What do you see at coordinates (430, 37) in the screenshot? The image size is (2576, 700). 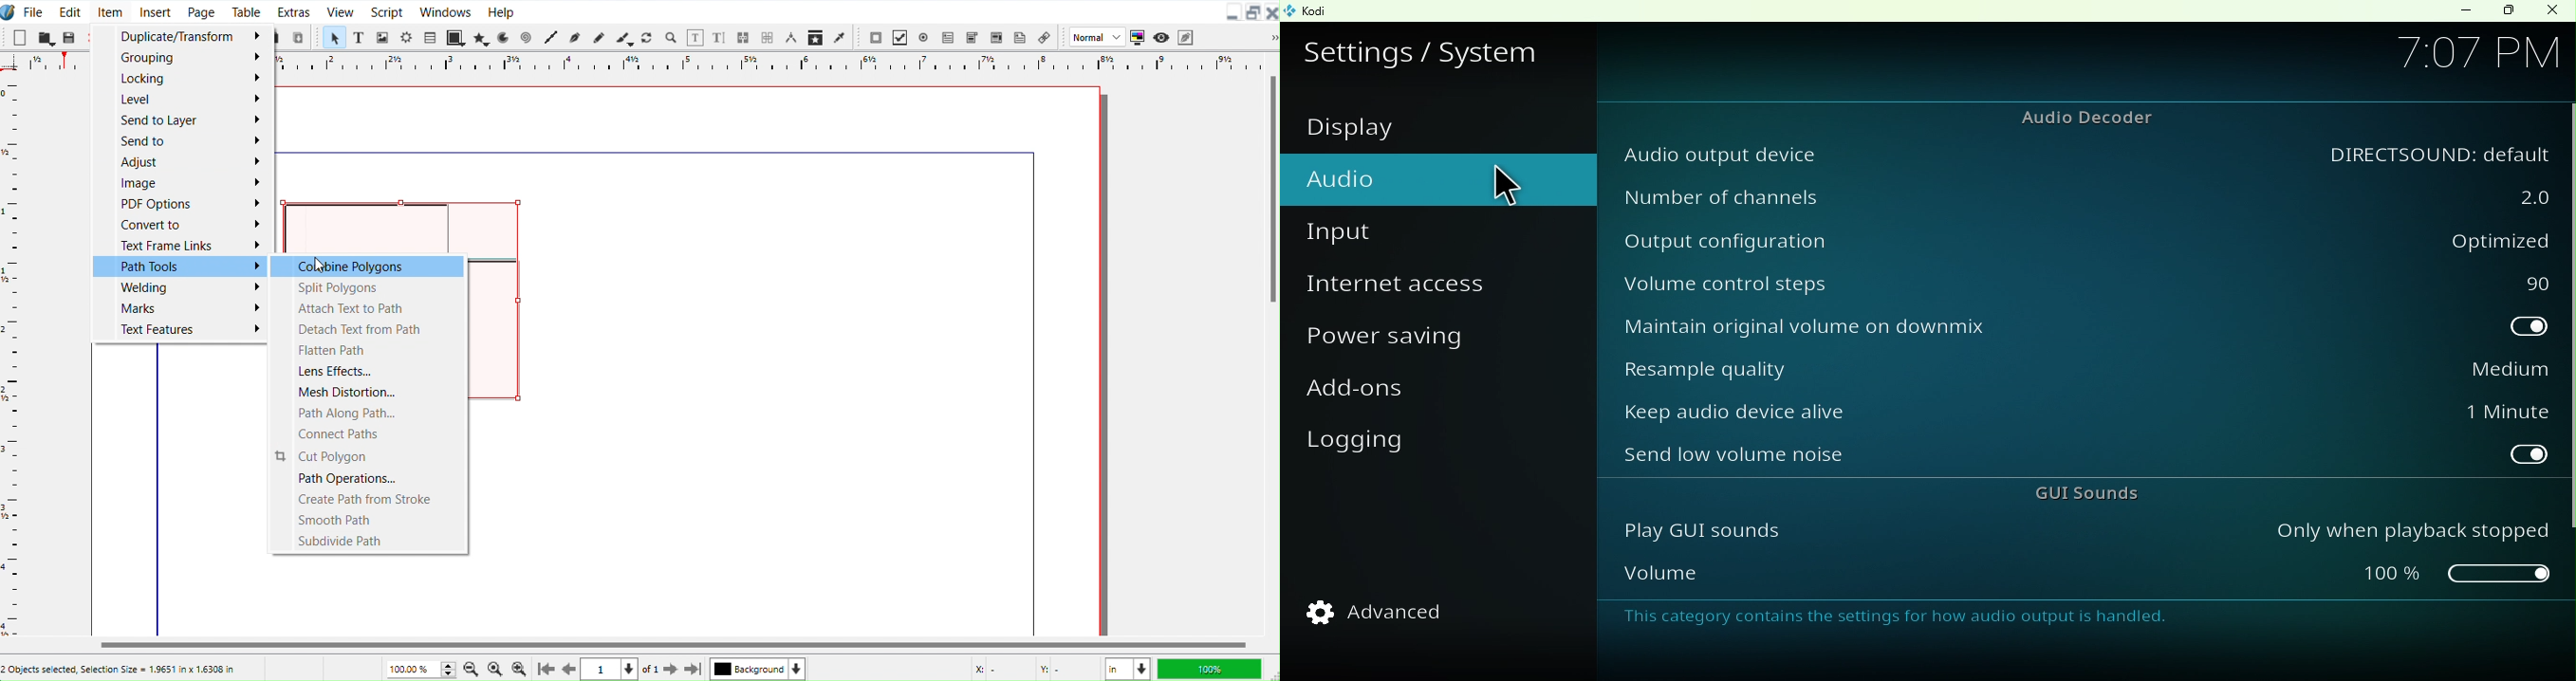 I see `Table` at bounding box center [430, 37].